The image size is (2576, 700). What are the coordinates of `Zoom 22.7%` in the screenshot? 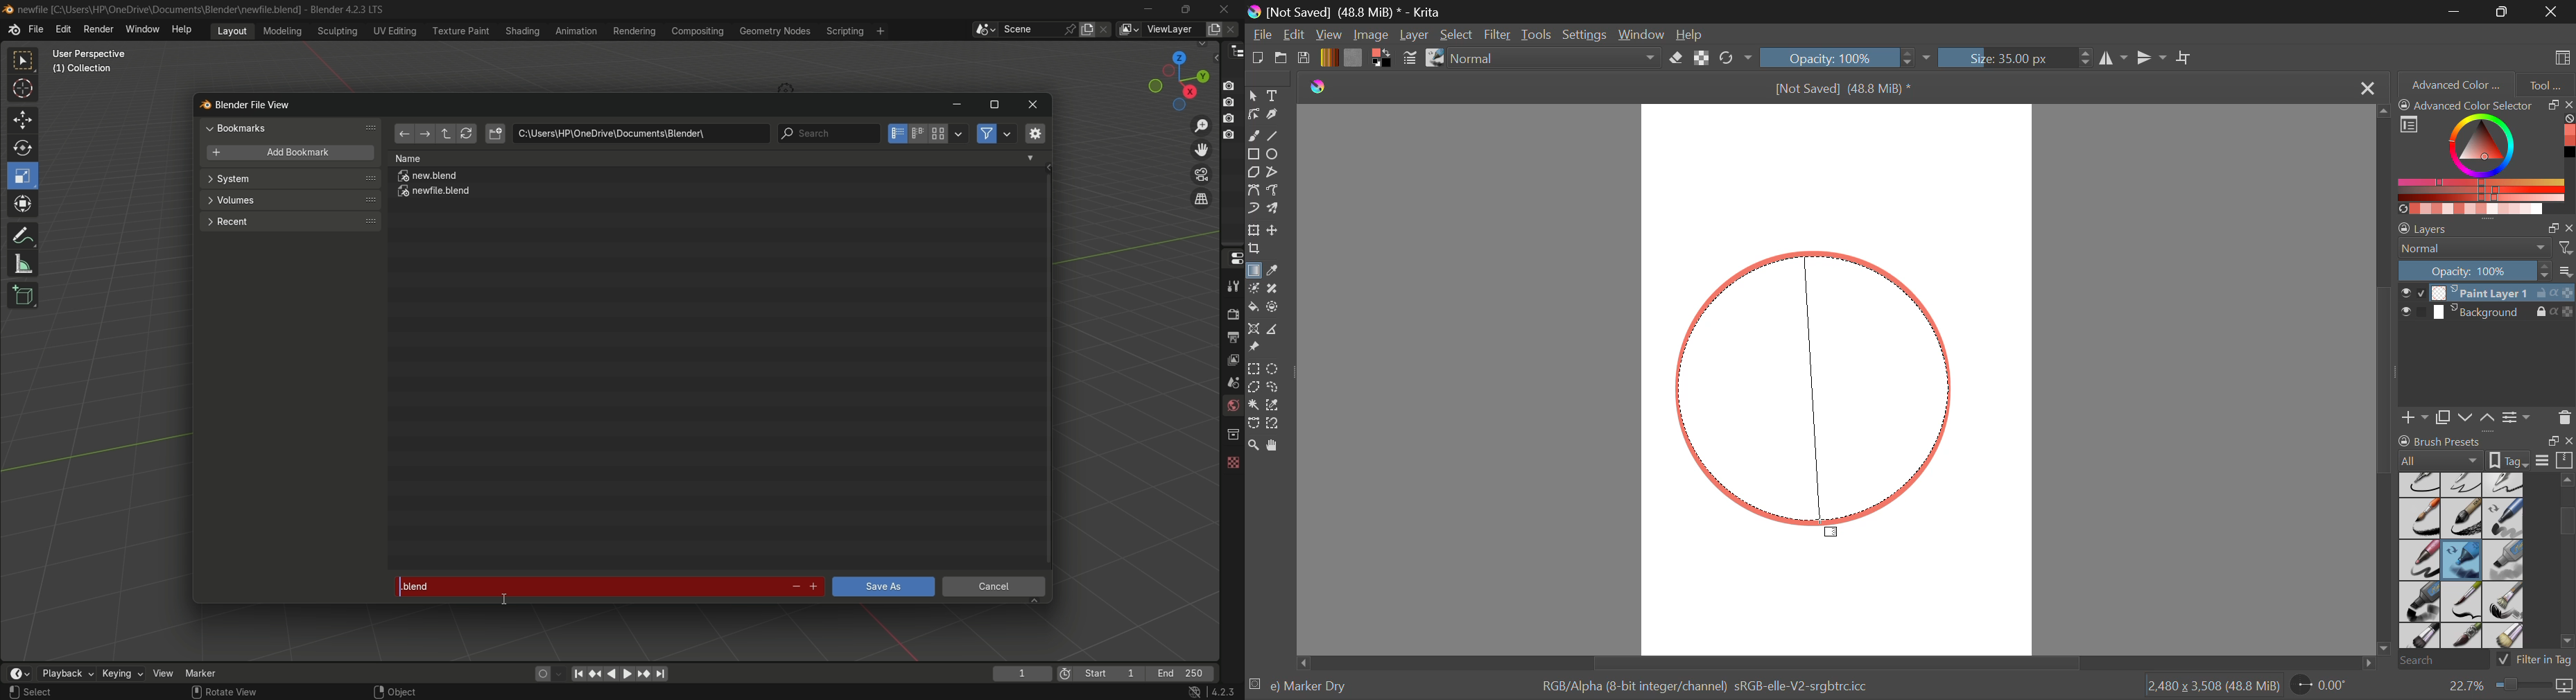 It's located at (2505, 686).